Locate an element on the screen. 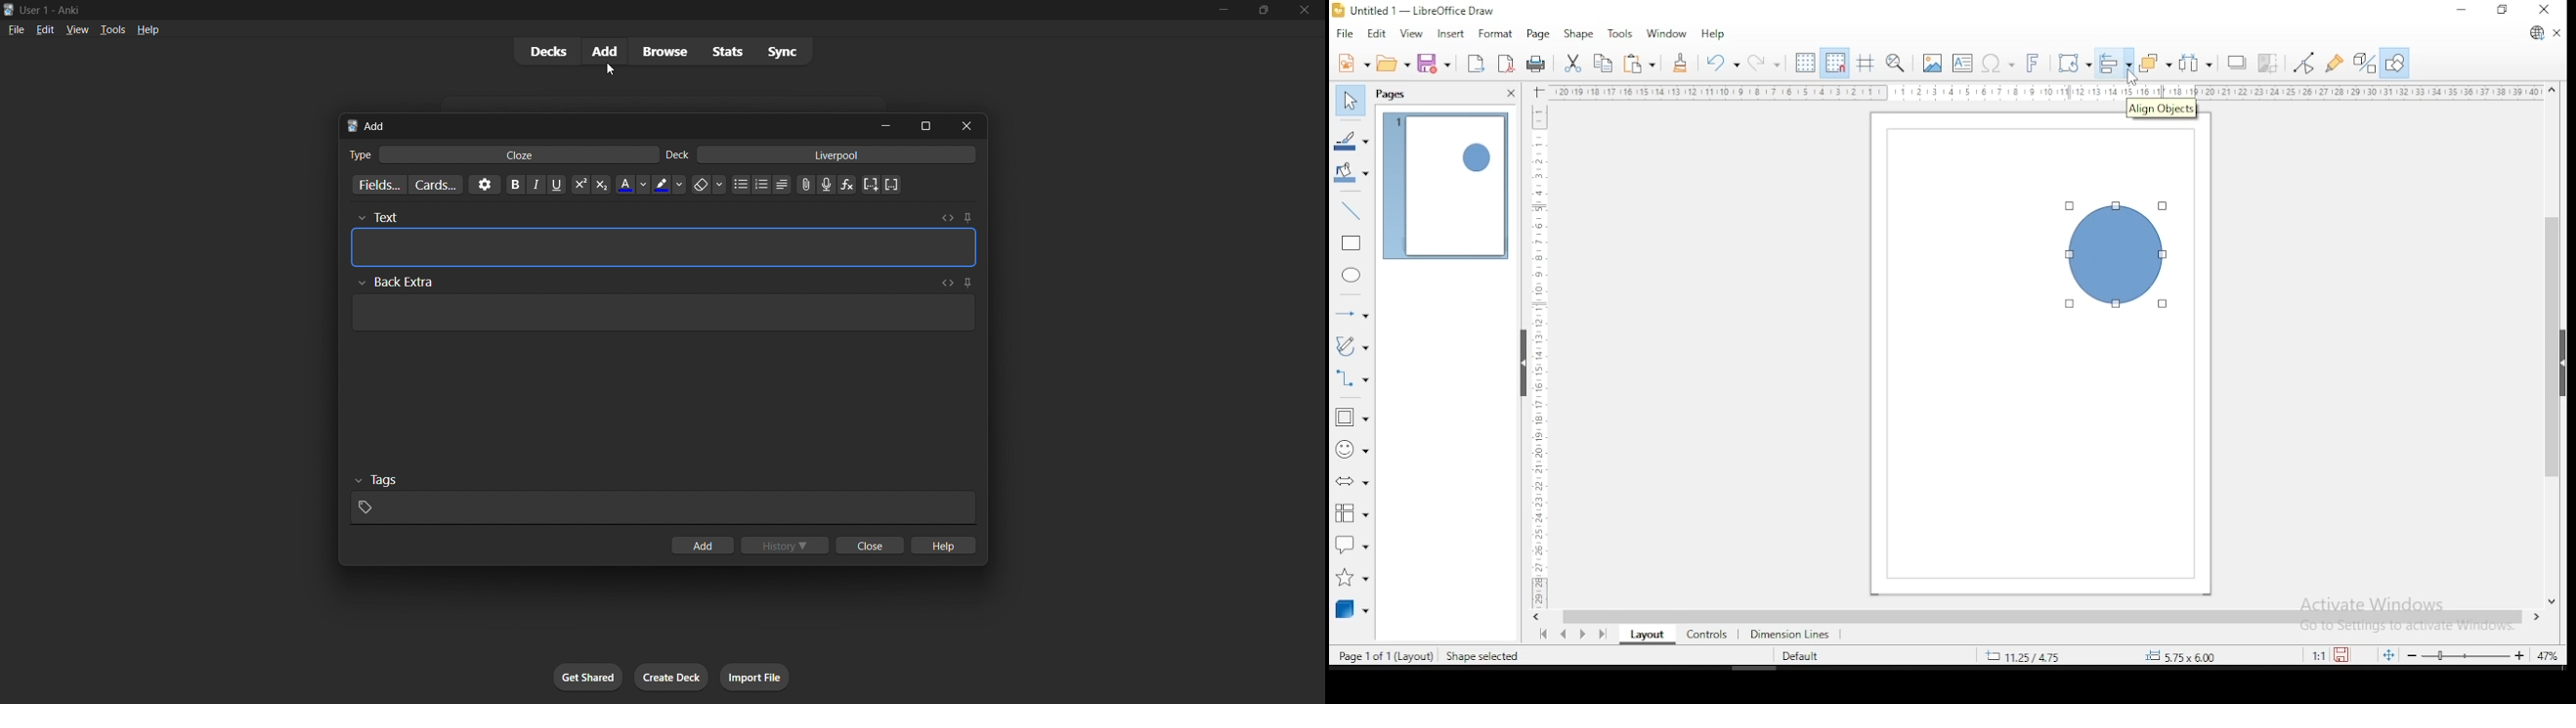 The width and height of the screenshot is (2576, 728). last page is located at coordinates (1606, 633).